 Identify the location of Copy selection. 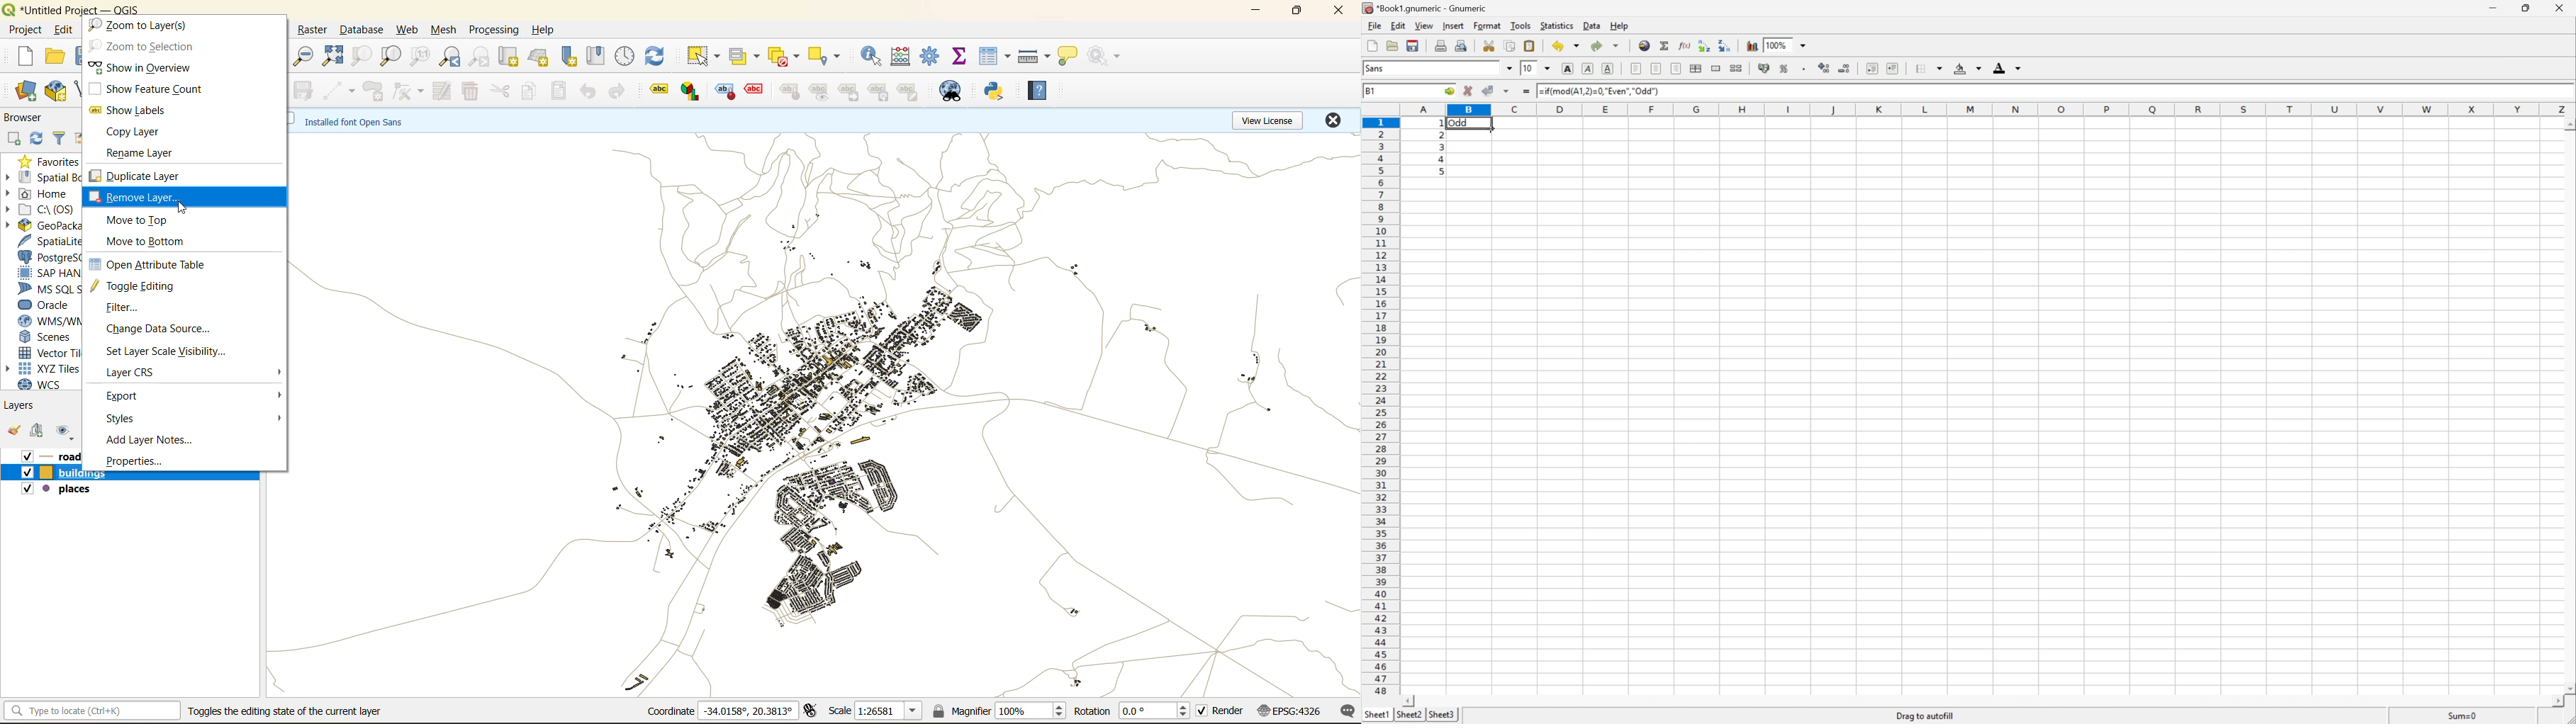
(1509, 46).